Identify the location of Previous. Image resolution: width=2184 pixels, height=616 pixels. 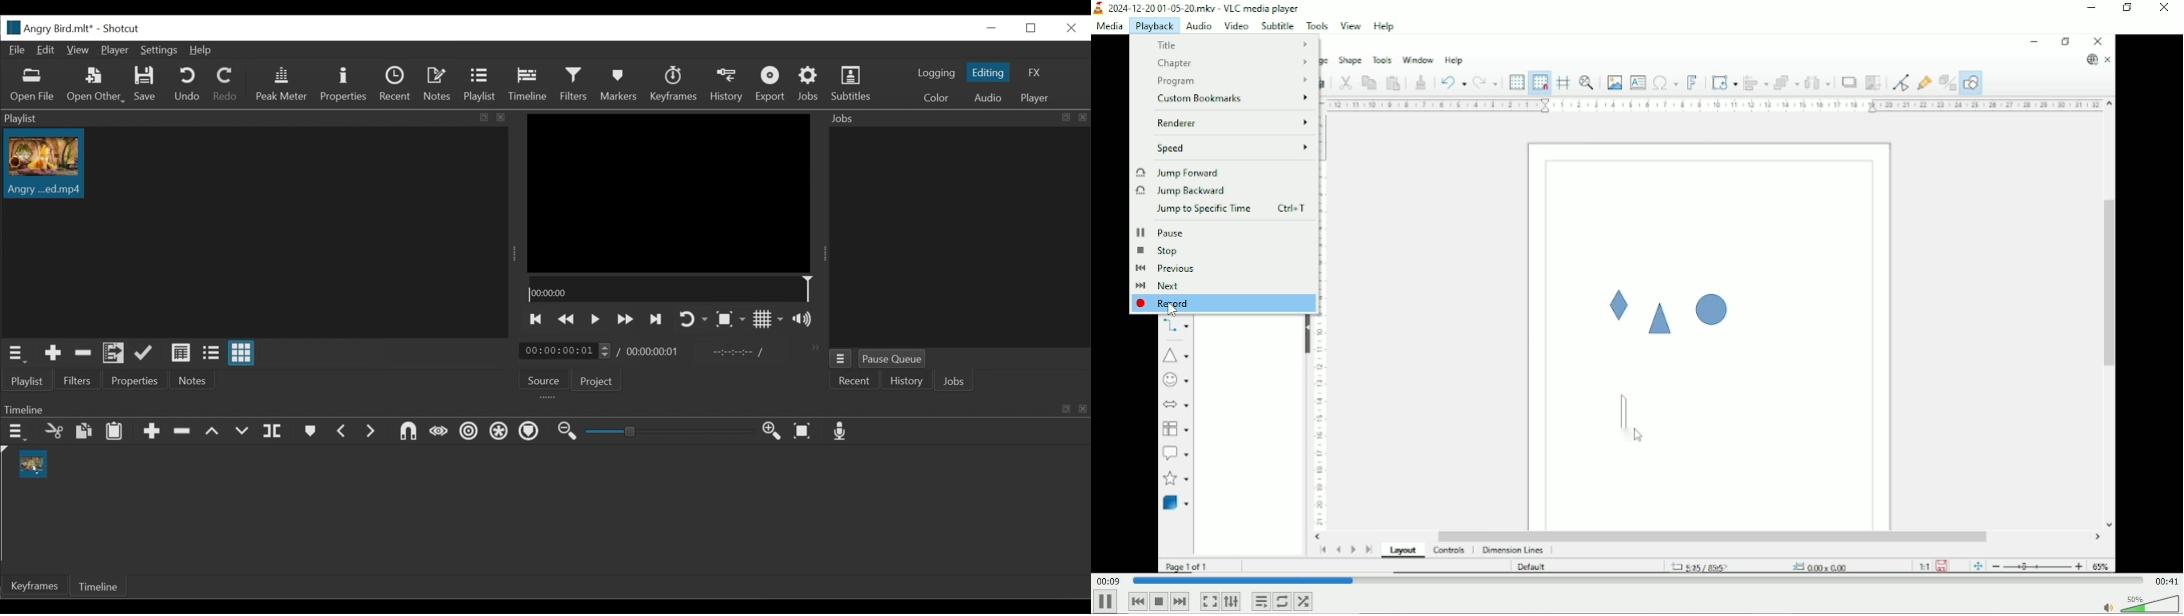
(1222, 268).